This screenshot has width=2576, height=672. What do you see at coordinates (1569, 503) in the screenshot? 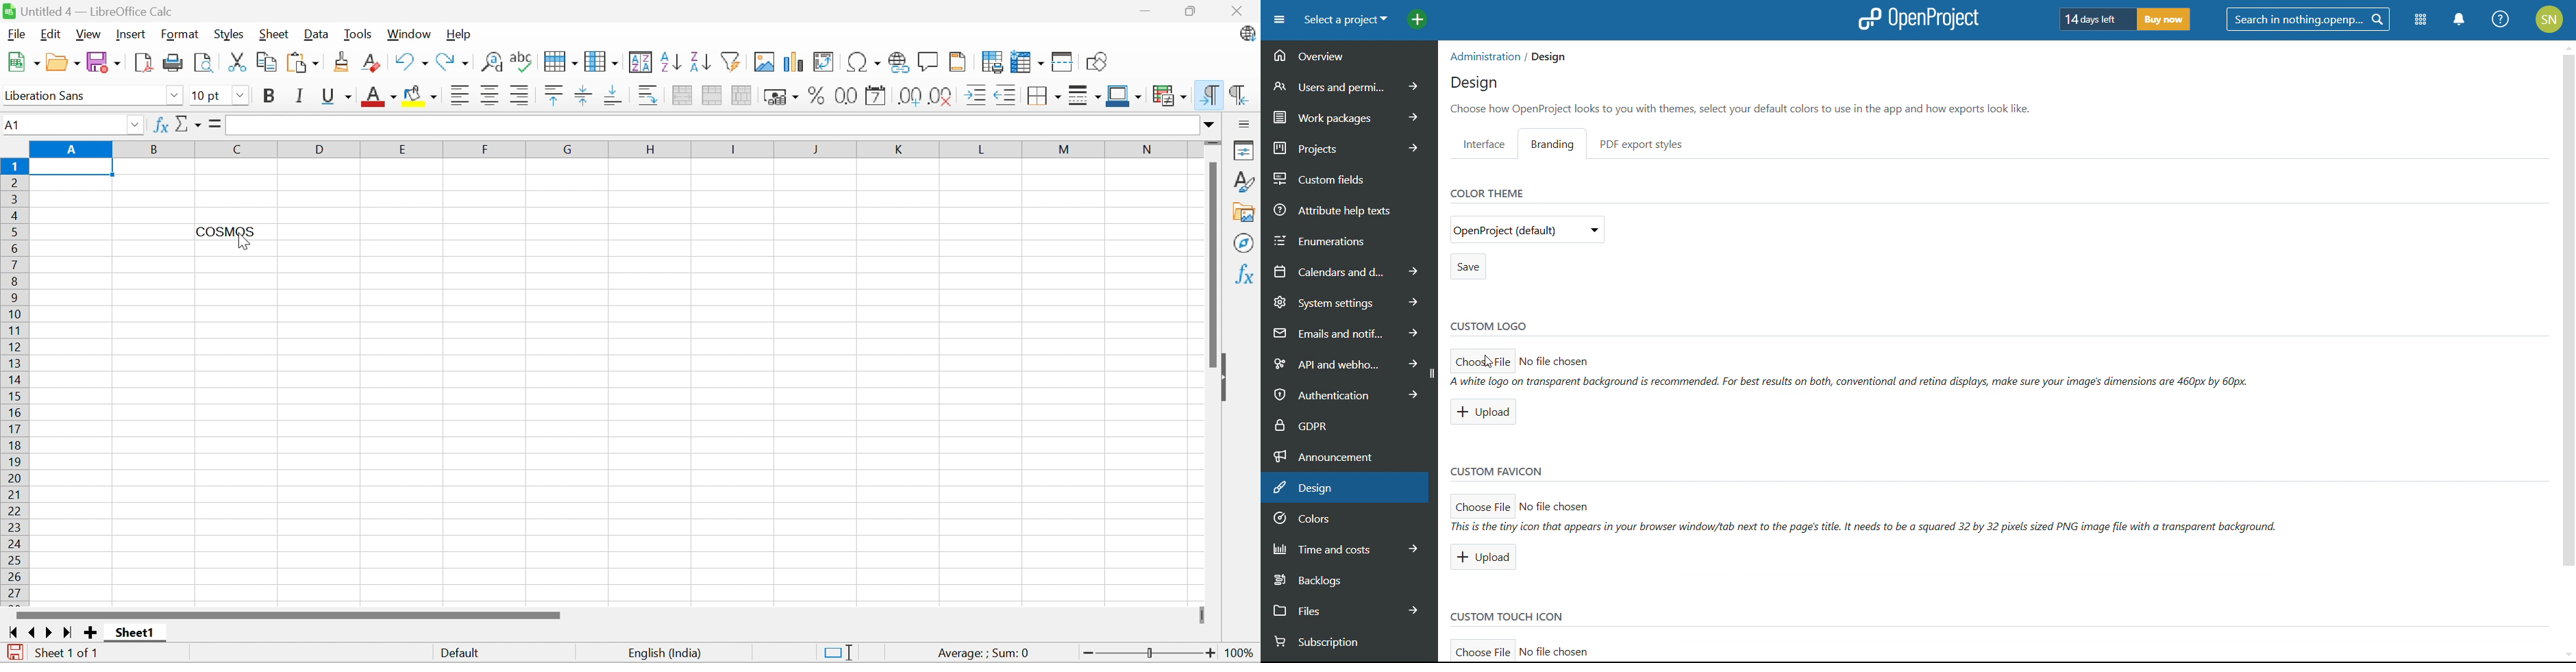
I see `> No file chosen` at bounding box center [1569, 503].